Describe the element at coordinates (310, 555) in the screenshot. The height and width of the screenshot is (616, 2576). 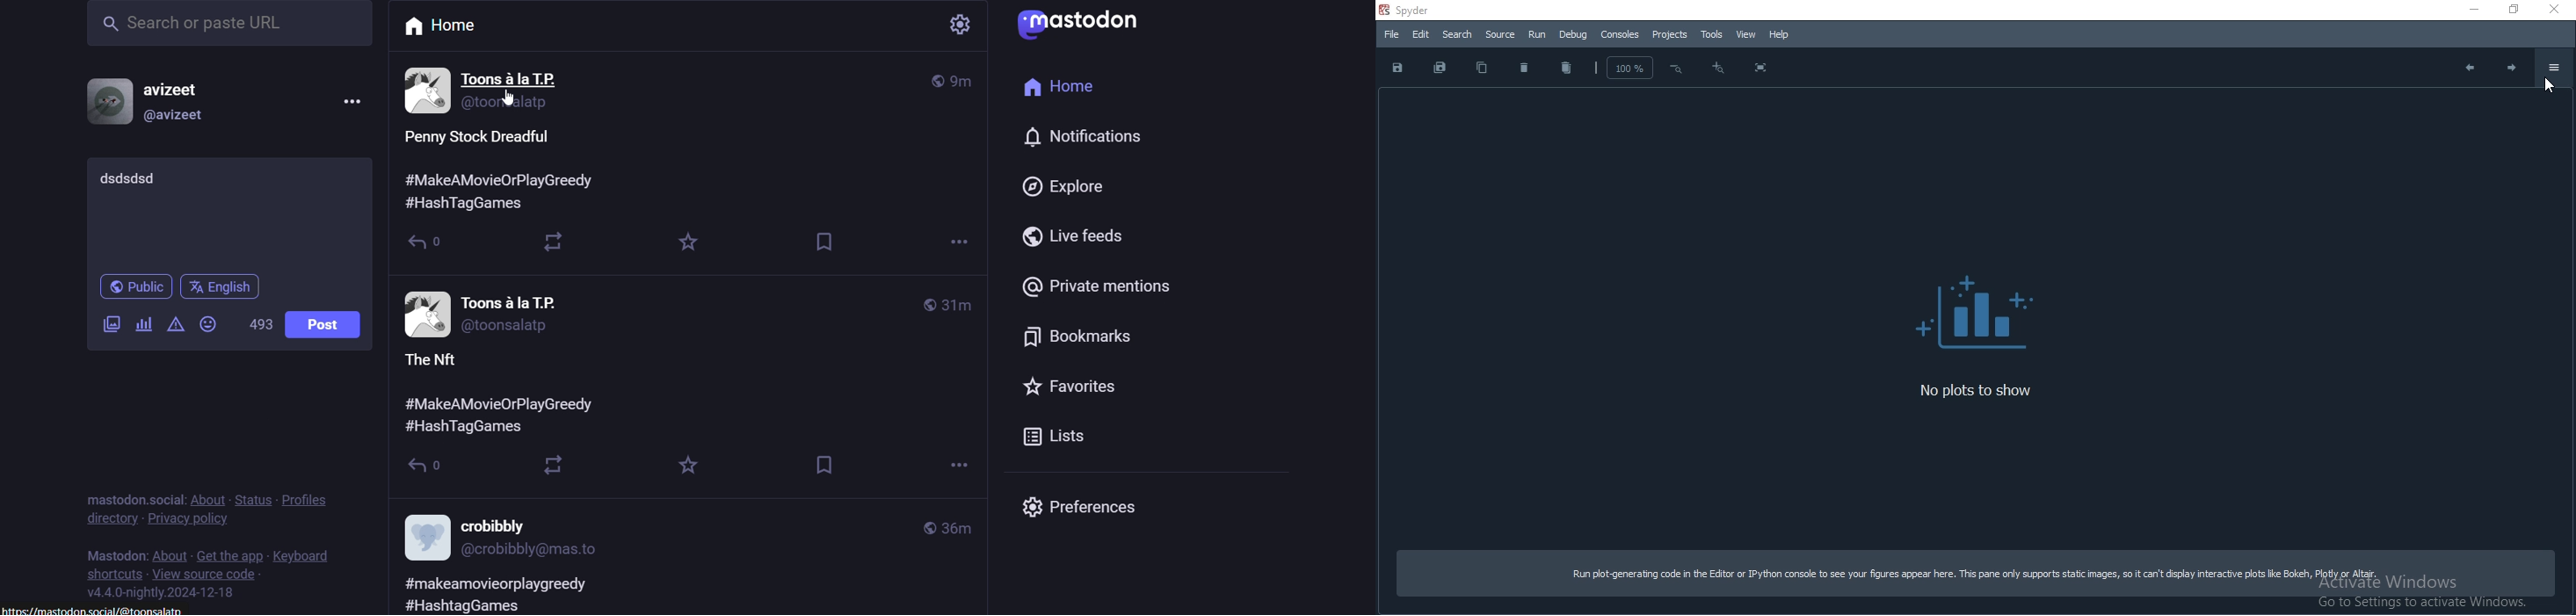
I see `keyboard` at that location.